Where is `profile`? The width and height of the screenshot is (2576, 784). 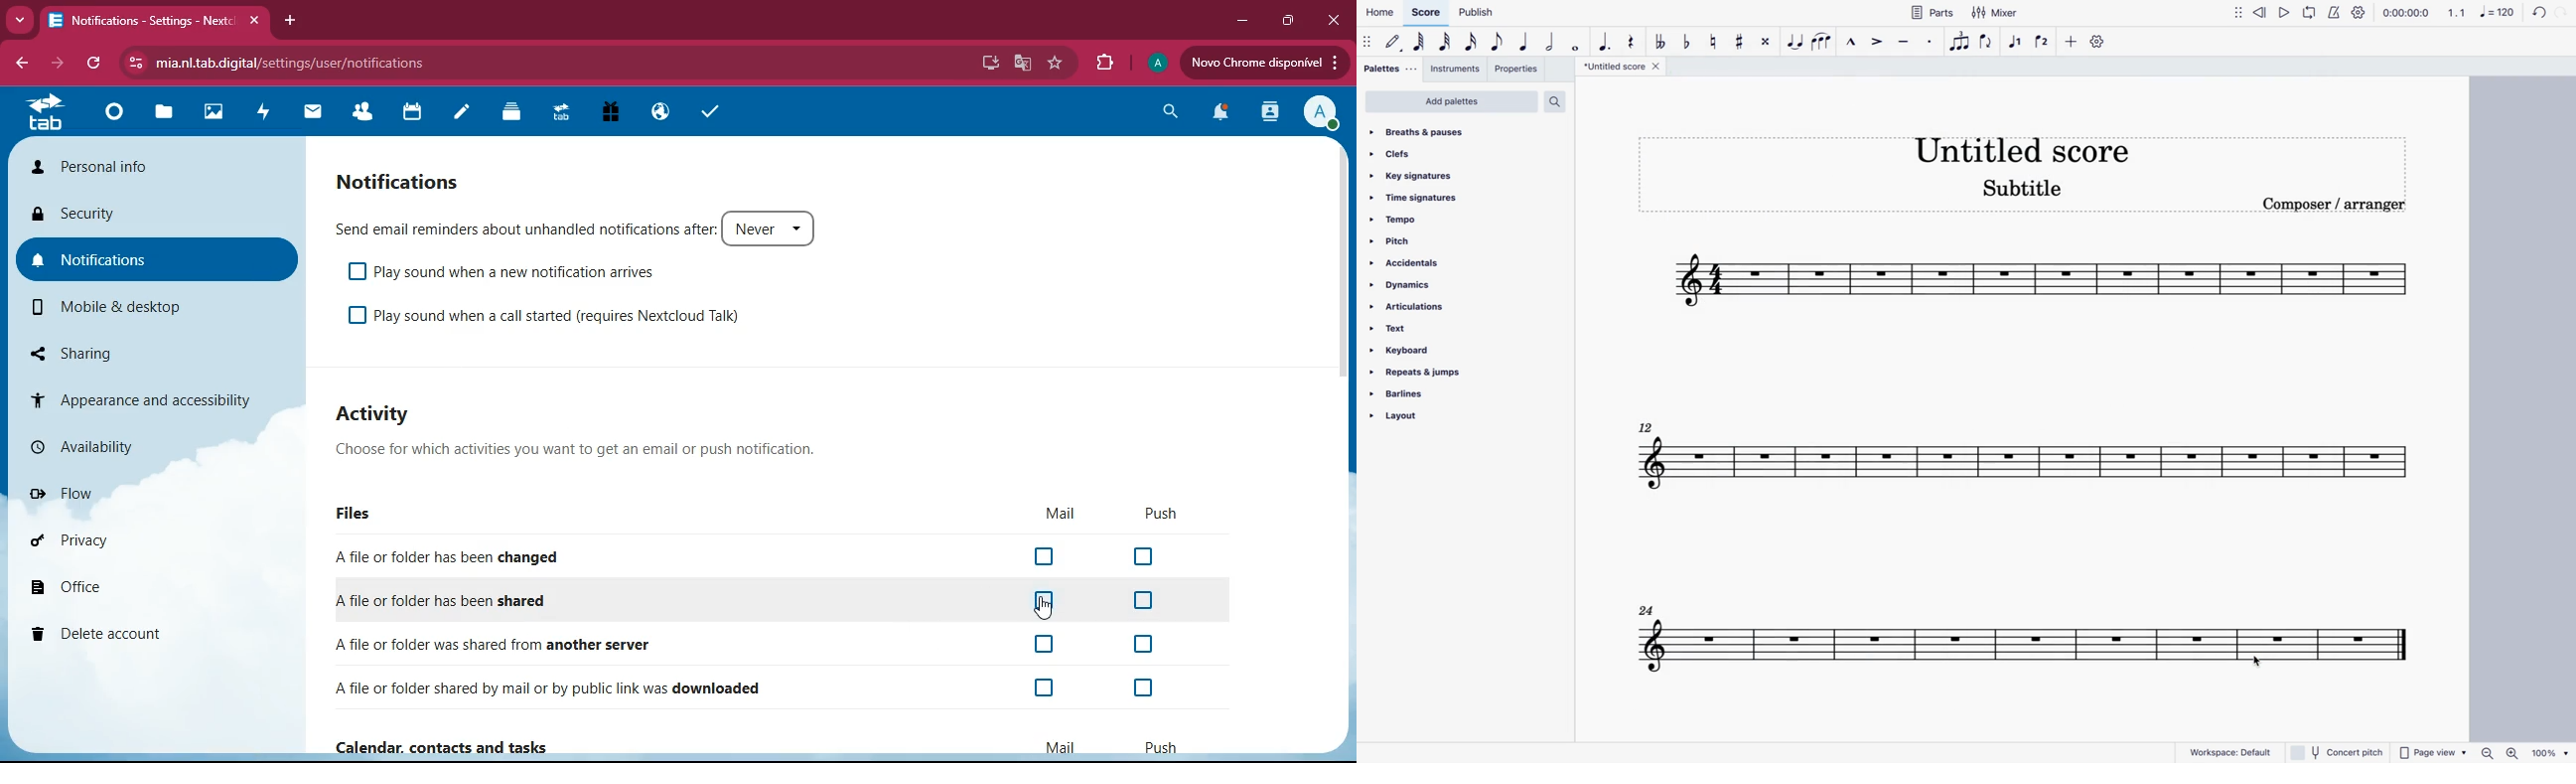
profile is located at coordinates (1322, 112).